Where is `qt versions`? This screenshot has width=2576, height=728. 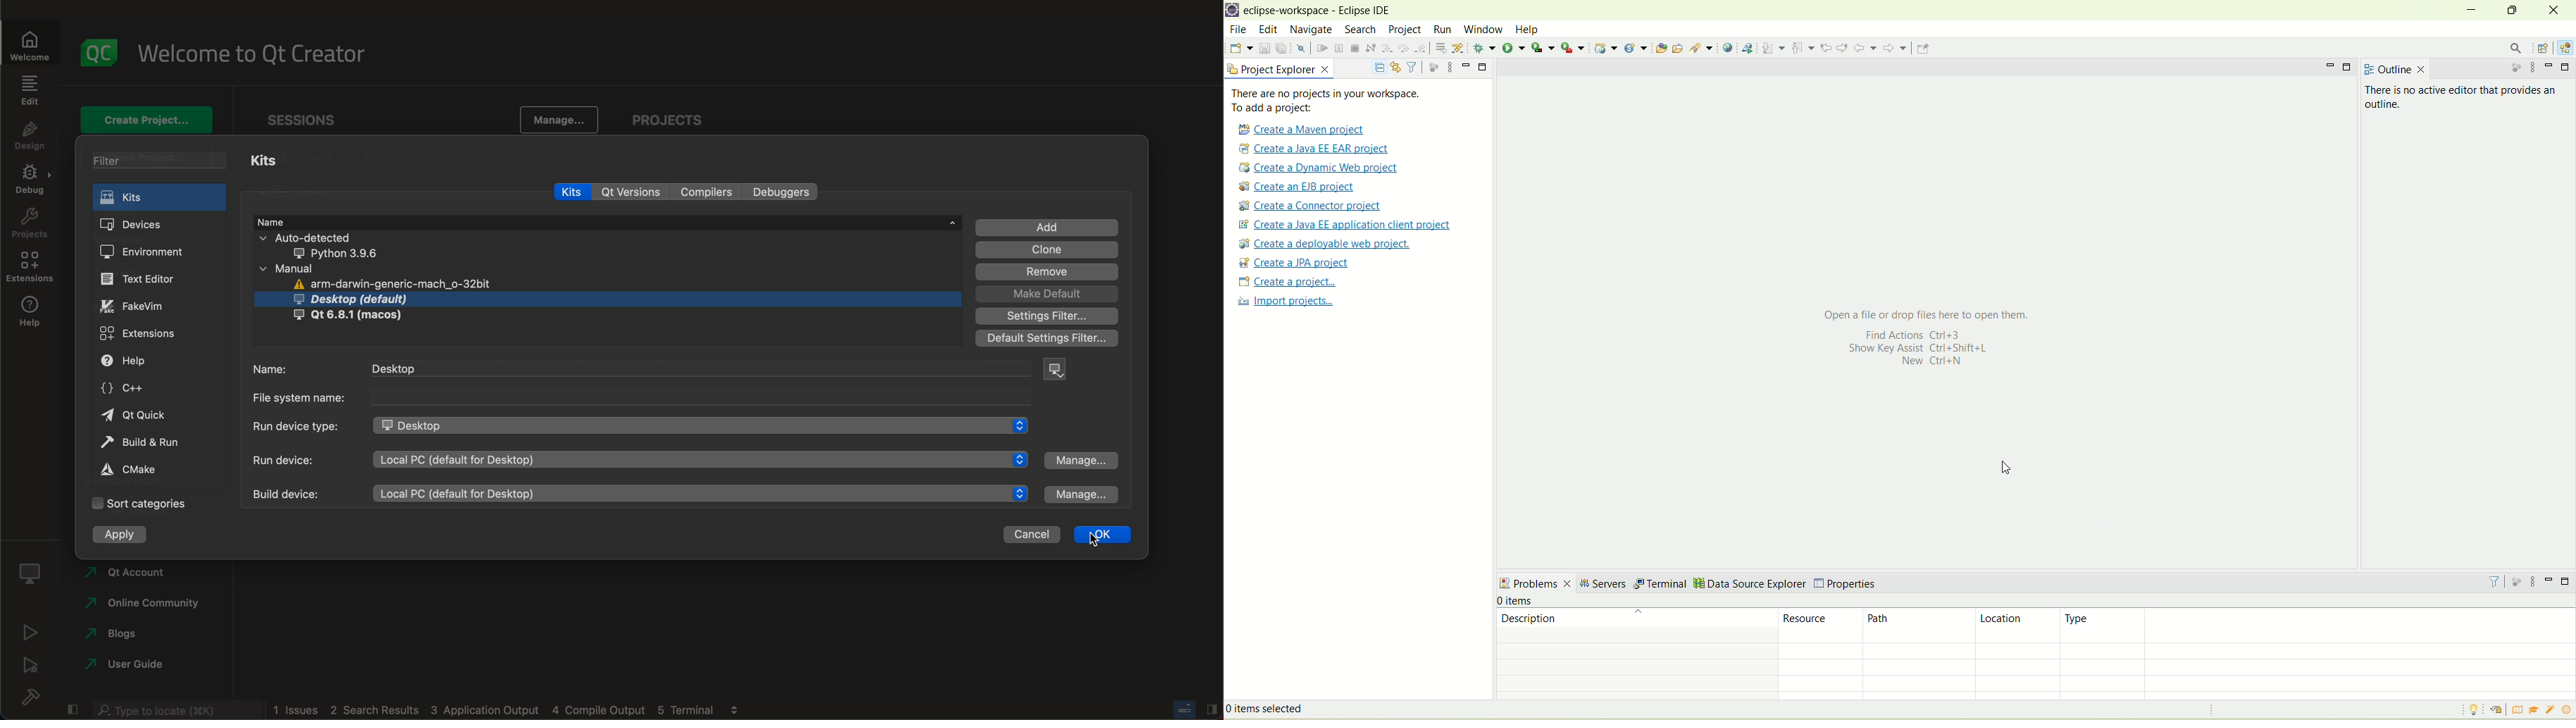 qt versions is located at coordinates (634, 193).